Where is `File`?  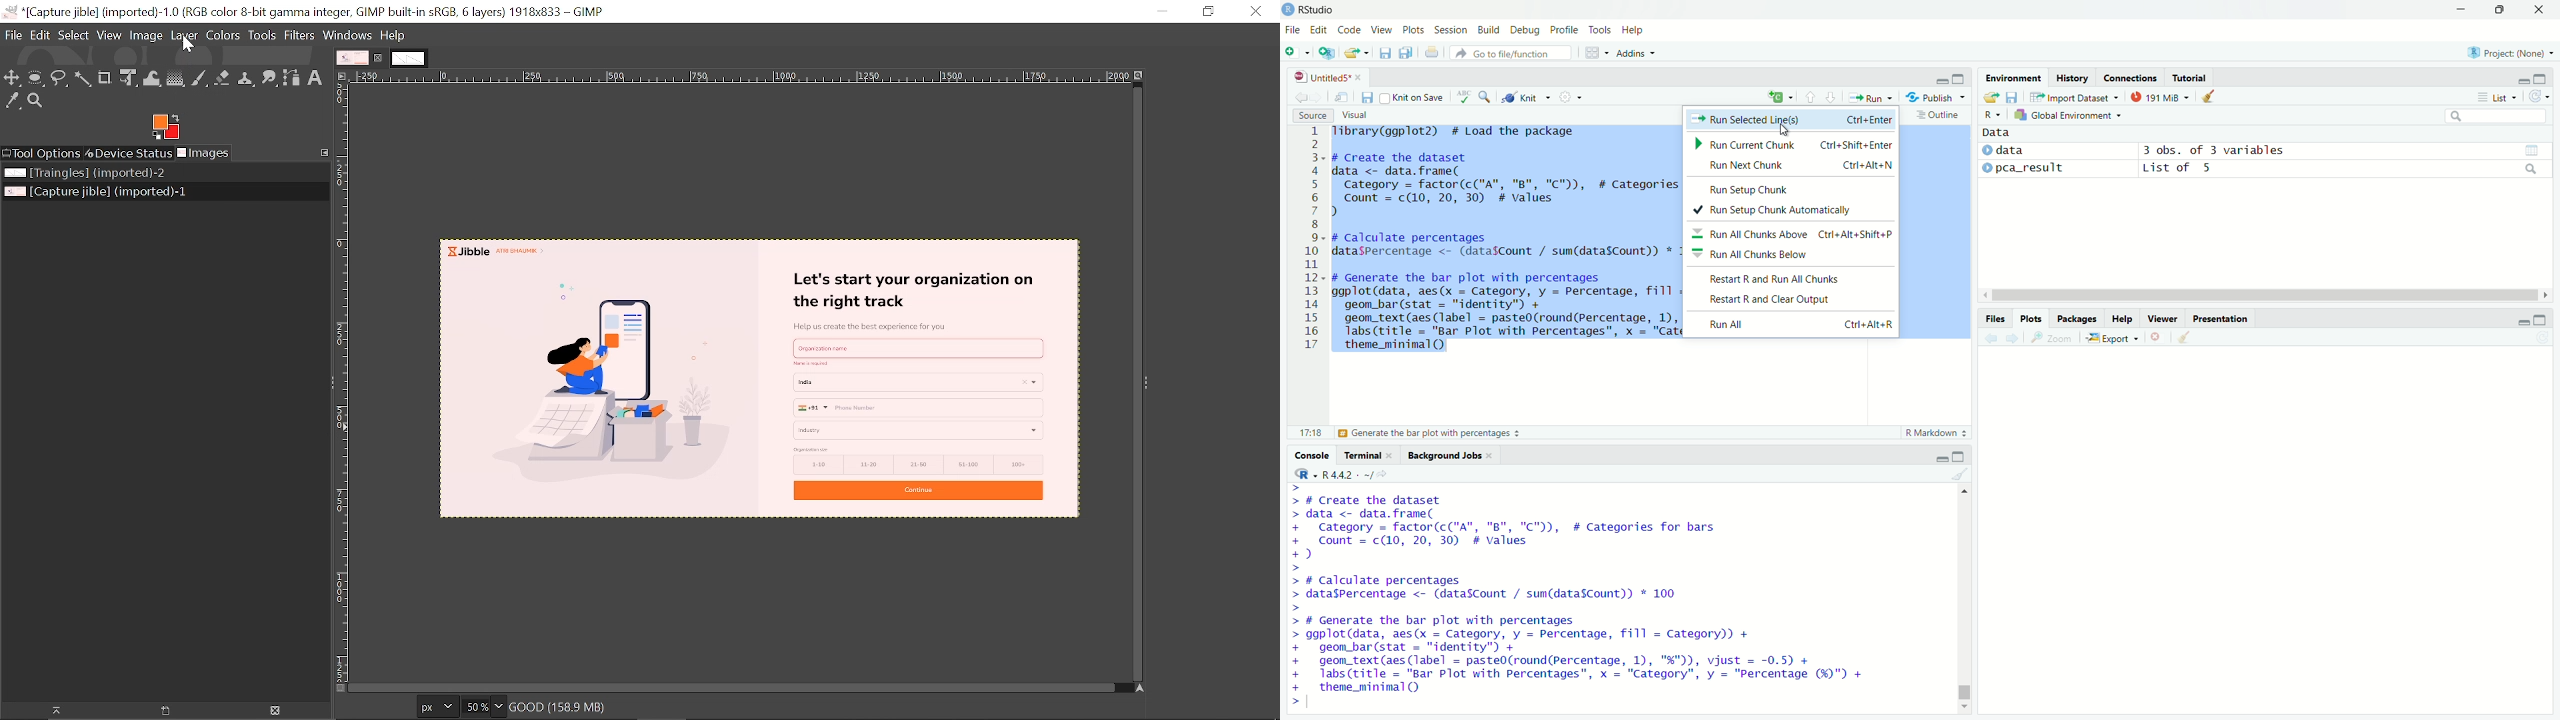 File is located at coordinates (13, 35).